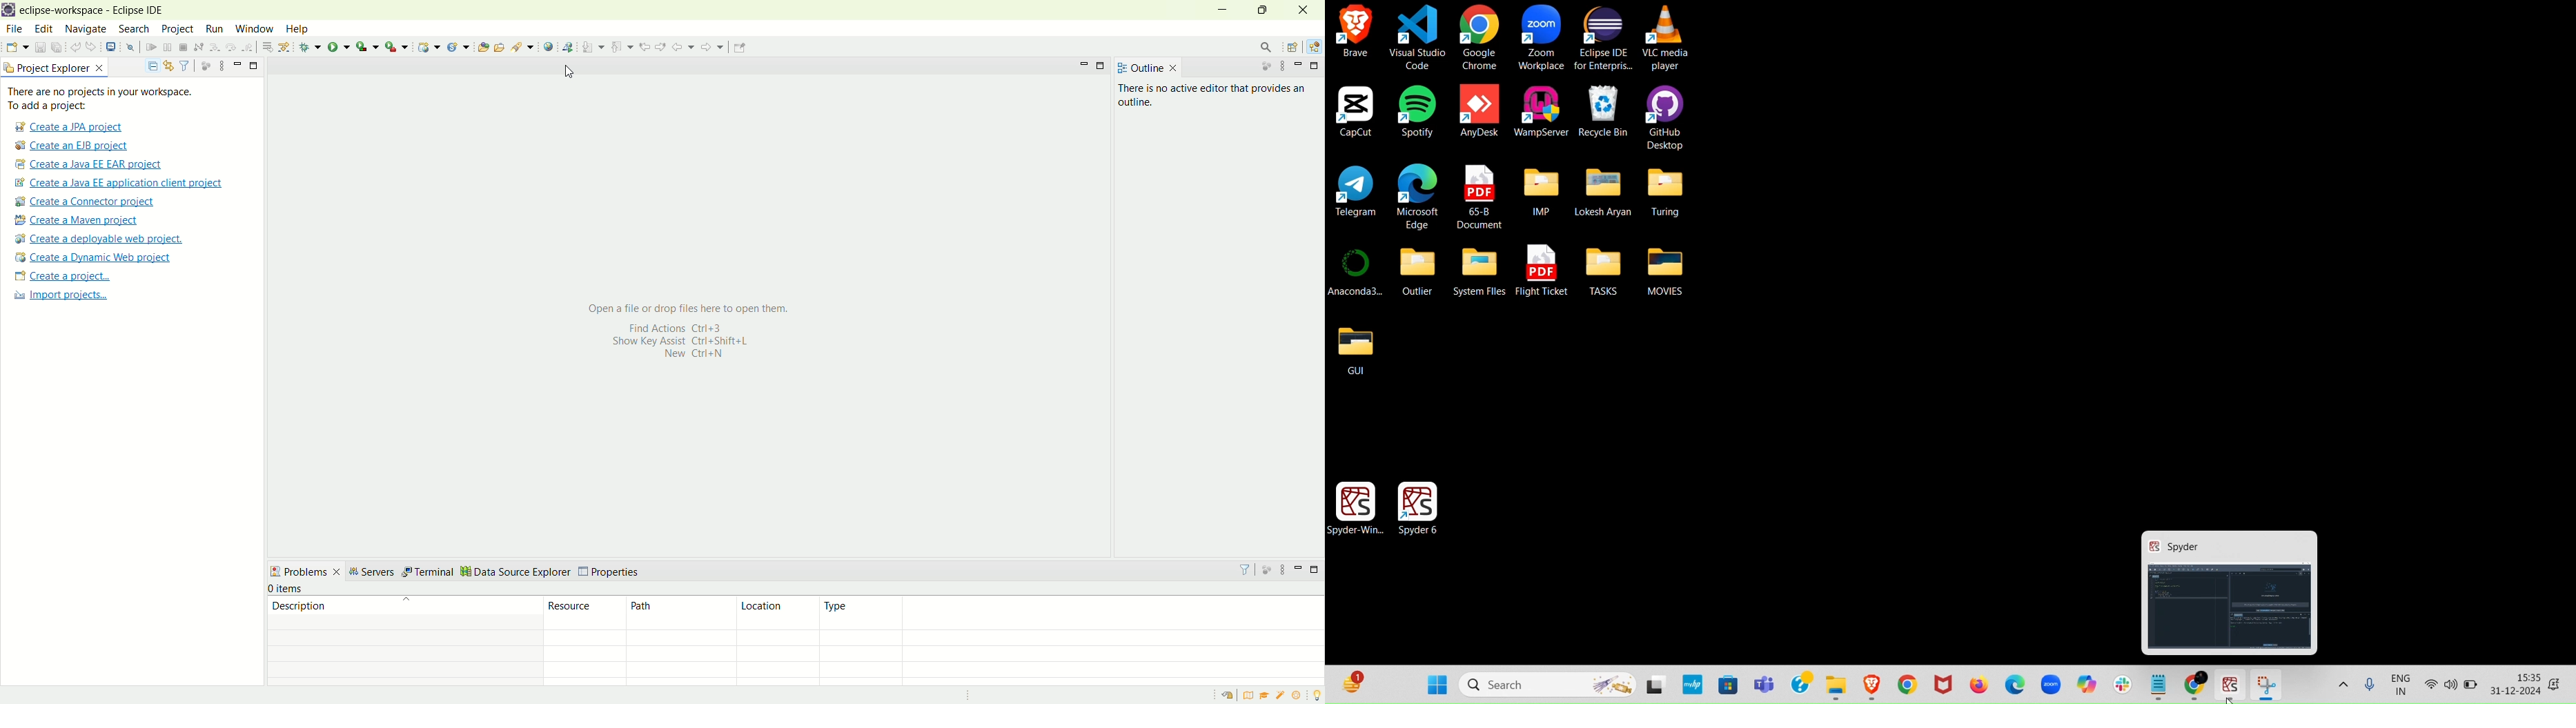 This screenshot has width=2576, height=728. What do you see at coordinates (215, 46) in the screenshot?
I see `step into` at bounding box center [215, 46].